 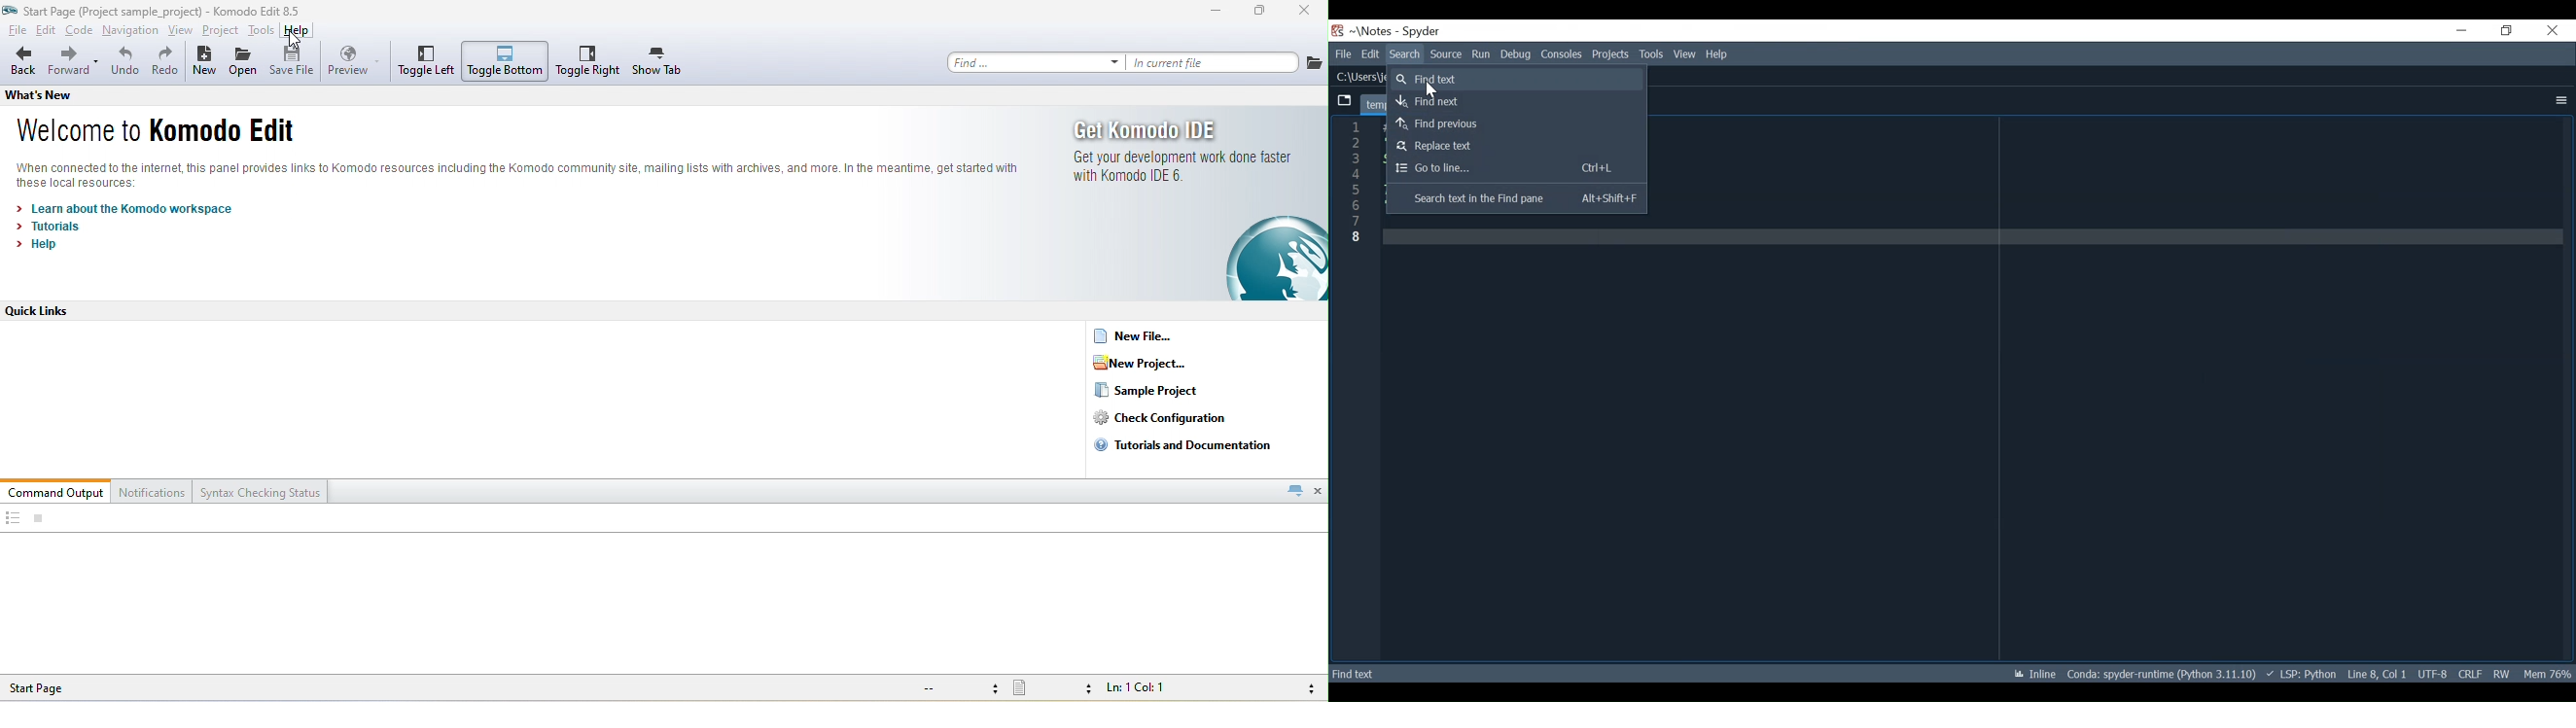 I want to click on toggle view, so click(x=12, y=519).